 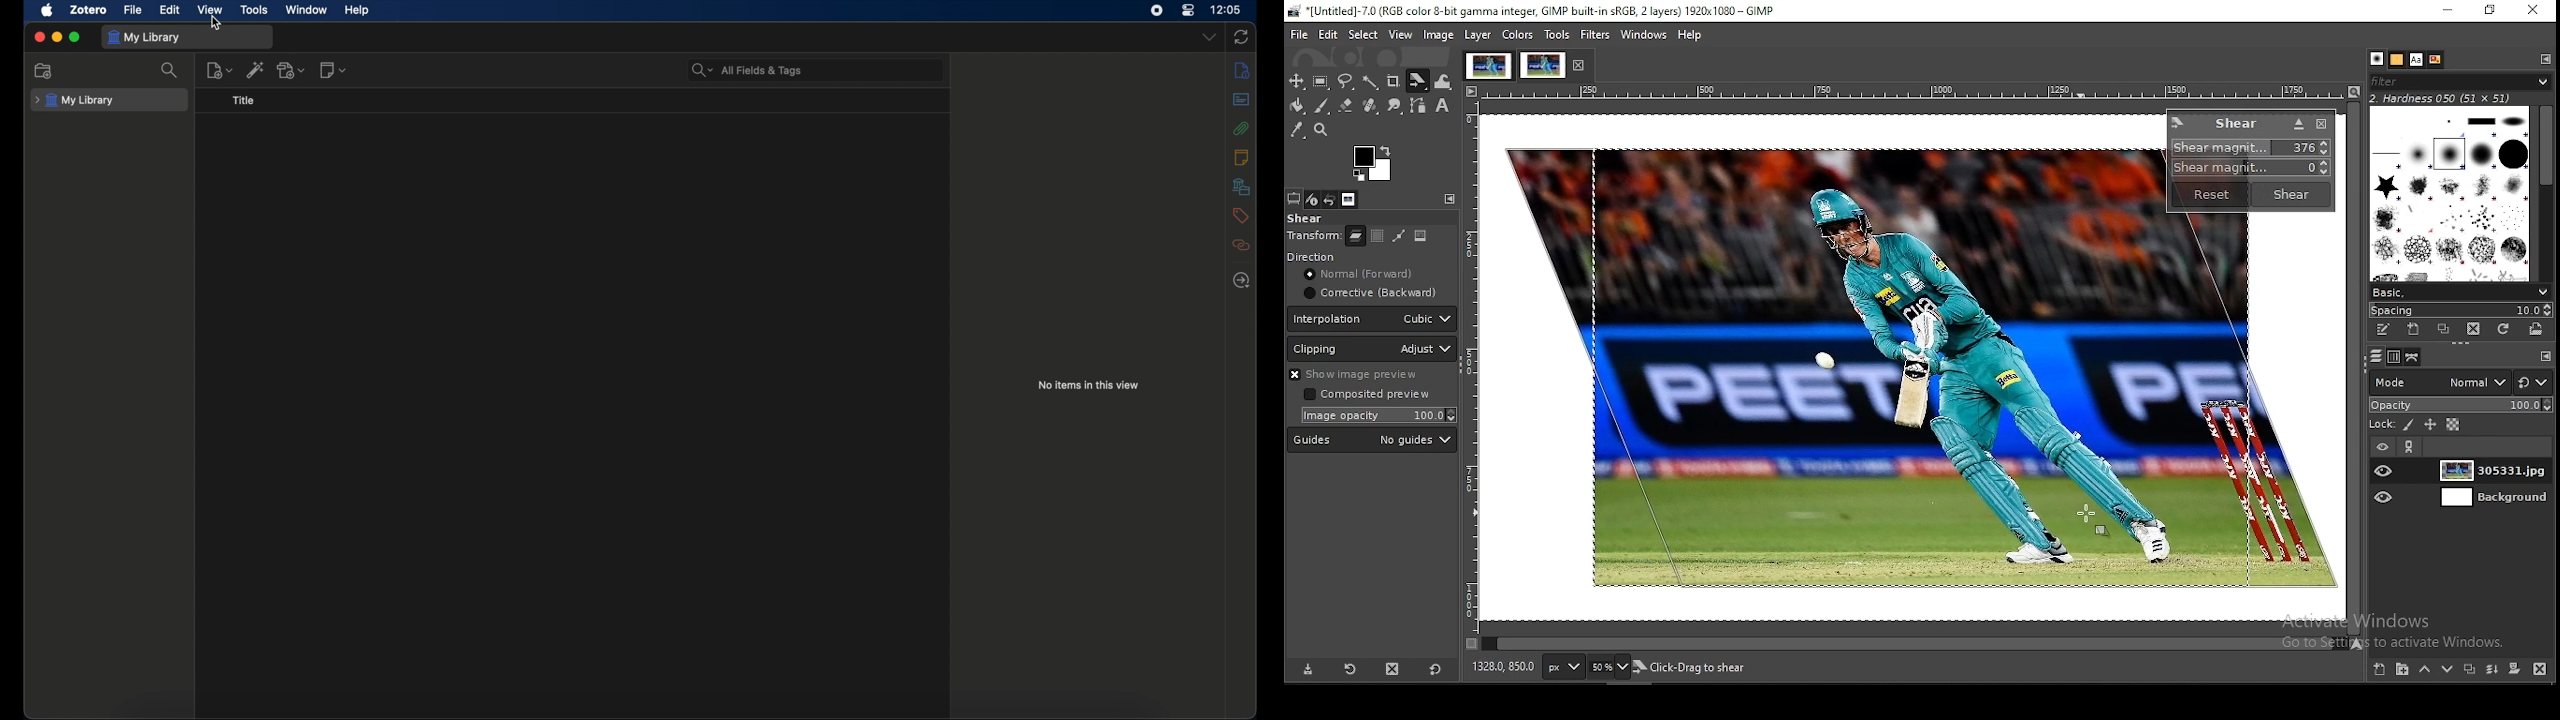 What do you see at coordinates (89, 9) in the screenshot?
I see `zotero` at bounding box center [89, 9].